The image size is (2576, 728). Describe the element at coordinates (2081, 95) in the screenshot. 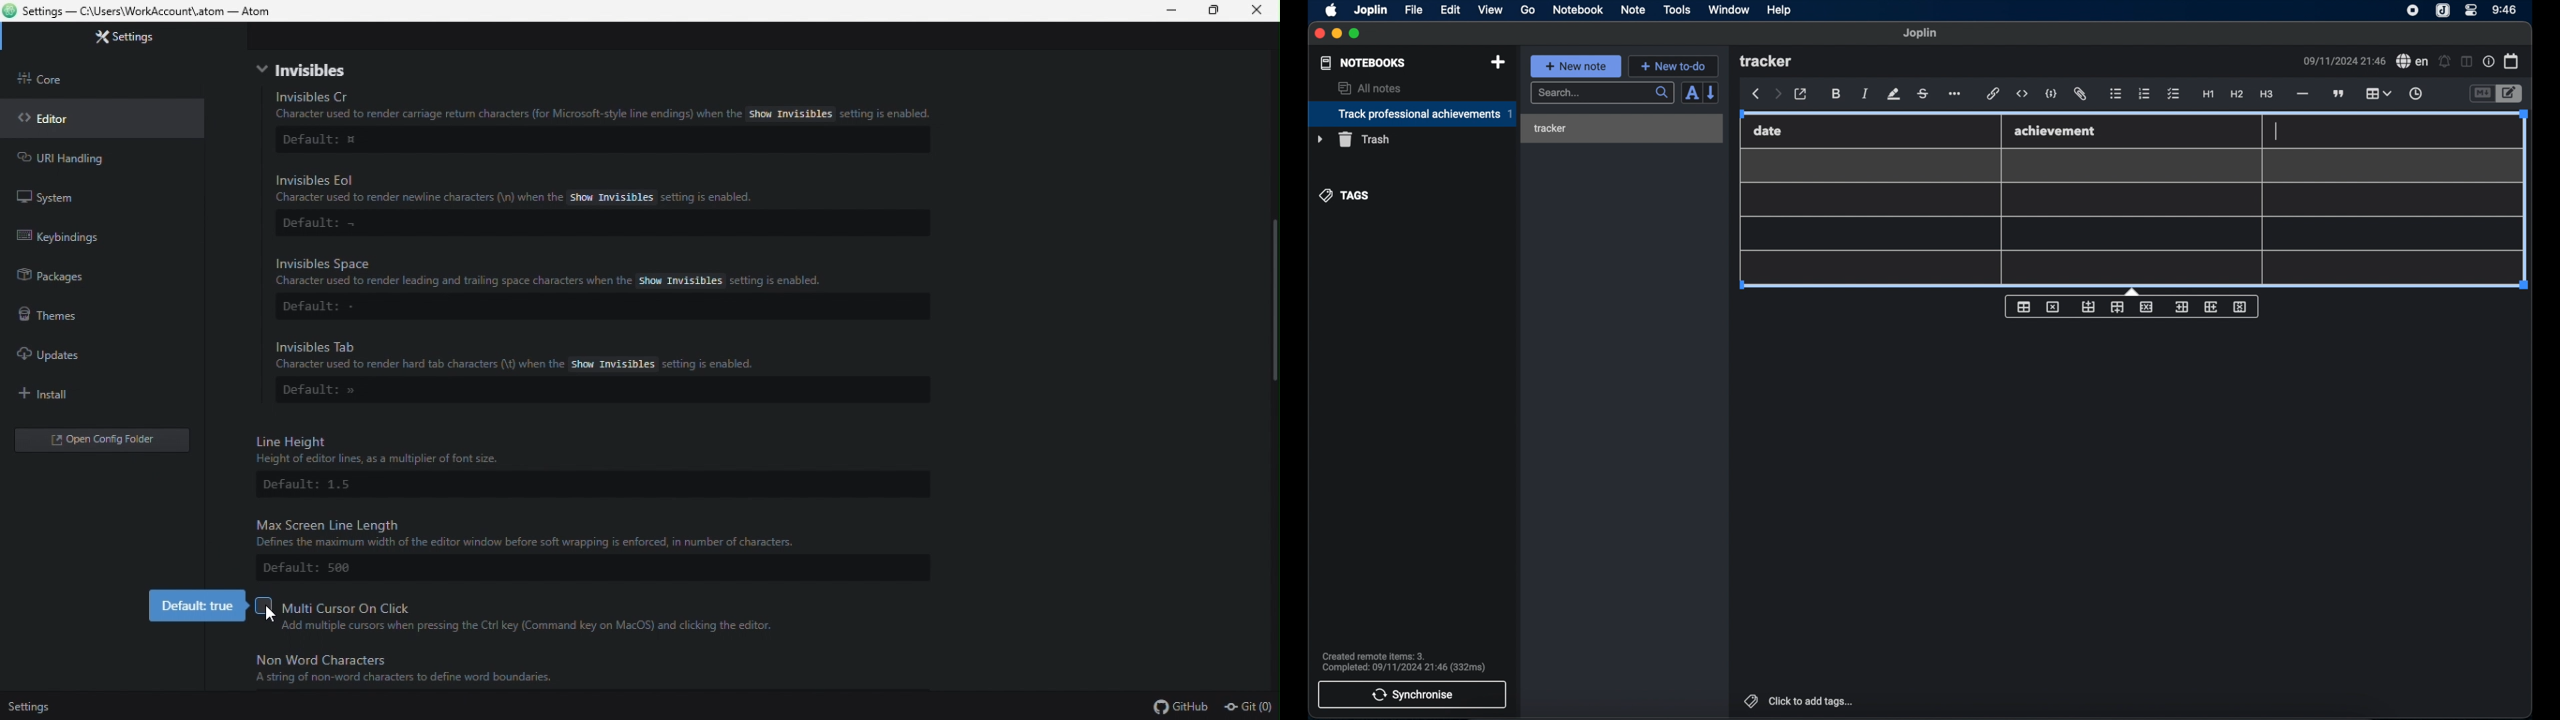

I see `attach file` at that location.